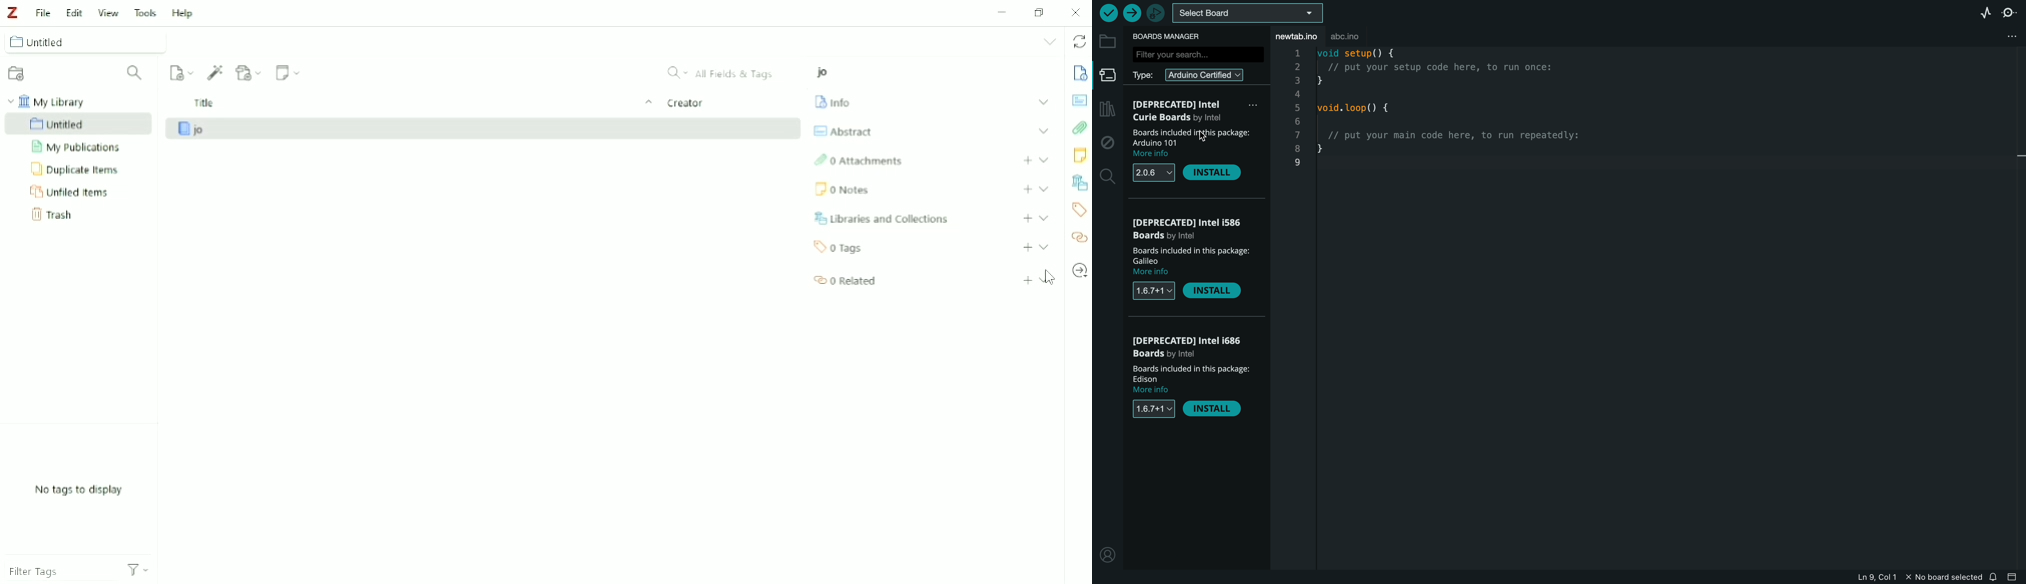 The width and height of the screenshot is (2044, 588). Describe the element at coordinates (287, 73) in the screenshot. I see `New Note` at that location.